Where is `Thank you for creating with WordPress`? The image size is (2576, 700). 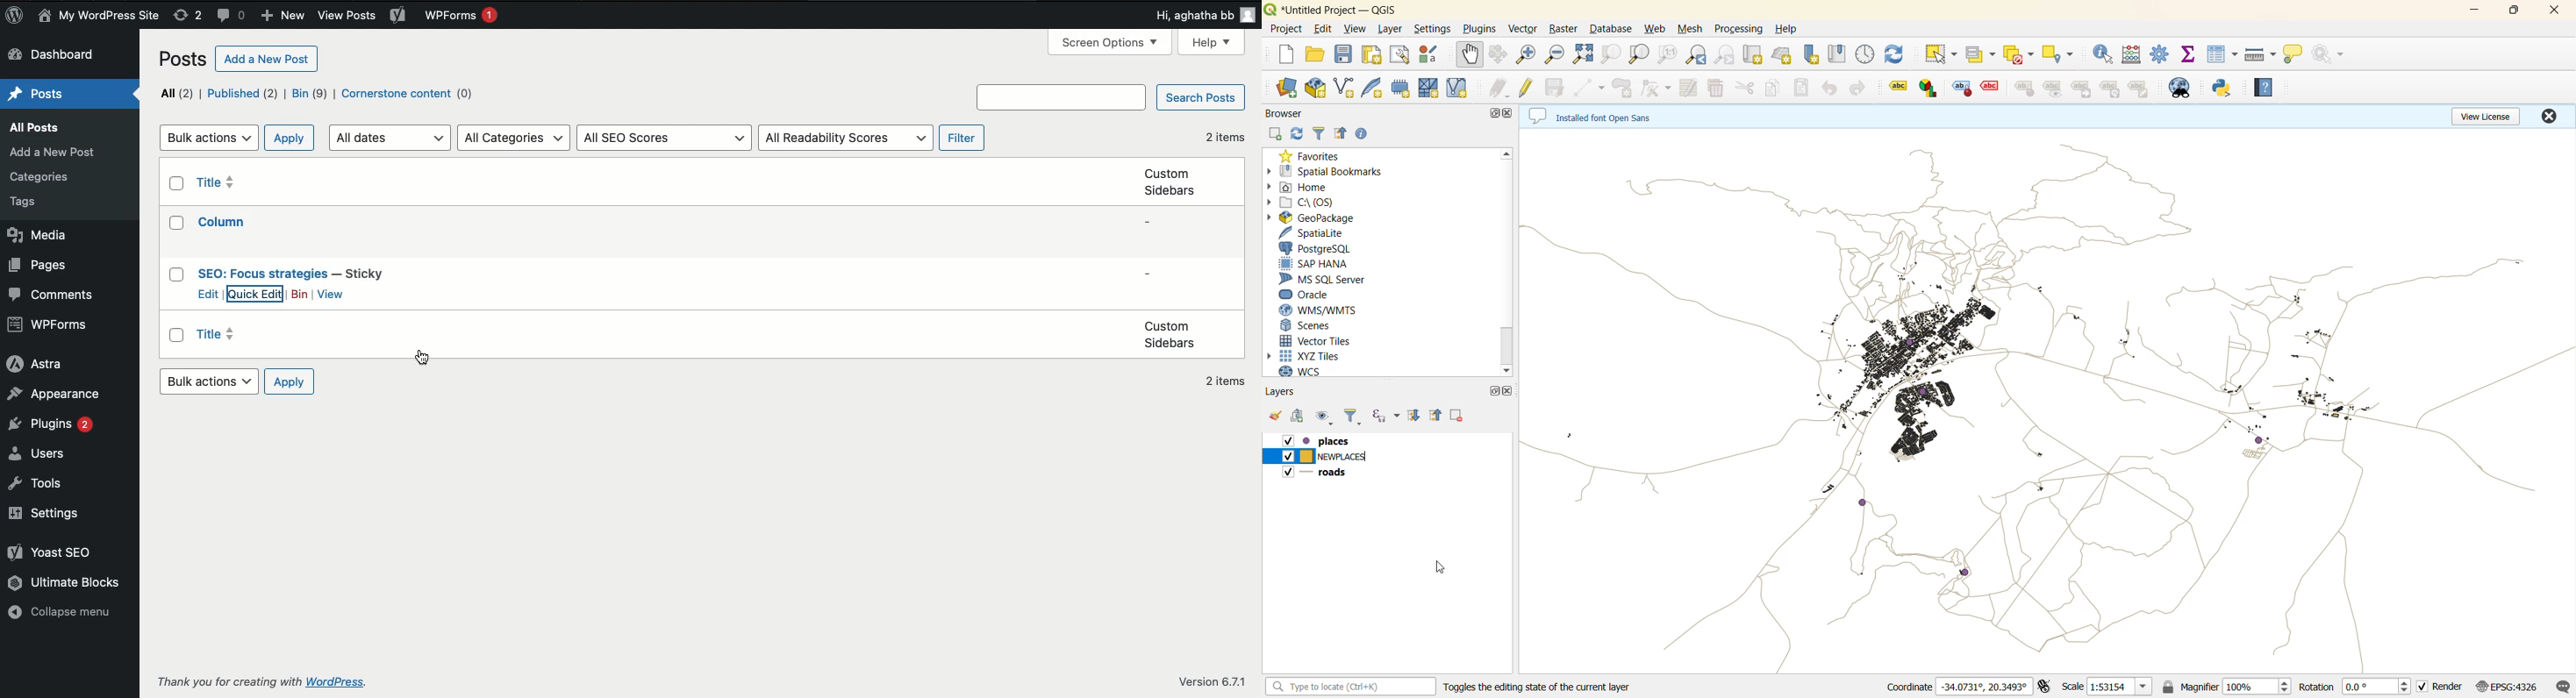
Thank you for creating with WordPress is located at coordinates (229, 681).